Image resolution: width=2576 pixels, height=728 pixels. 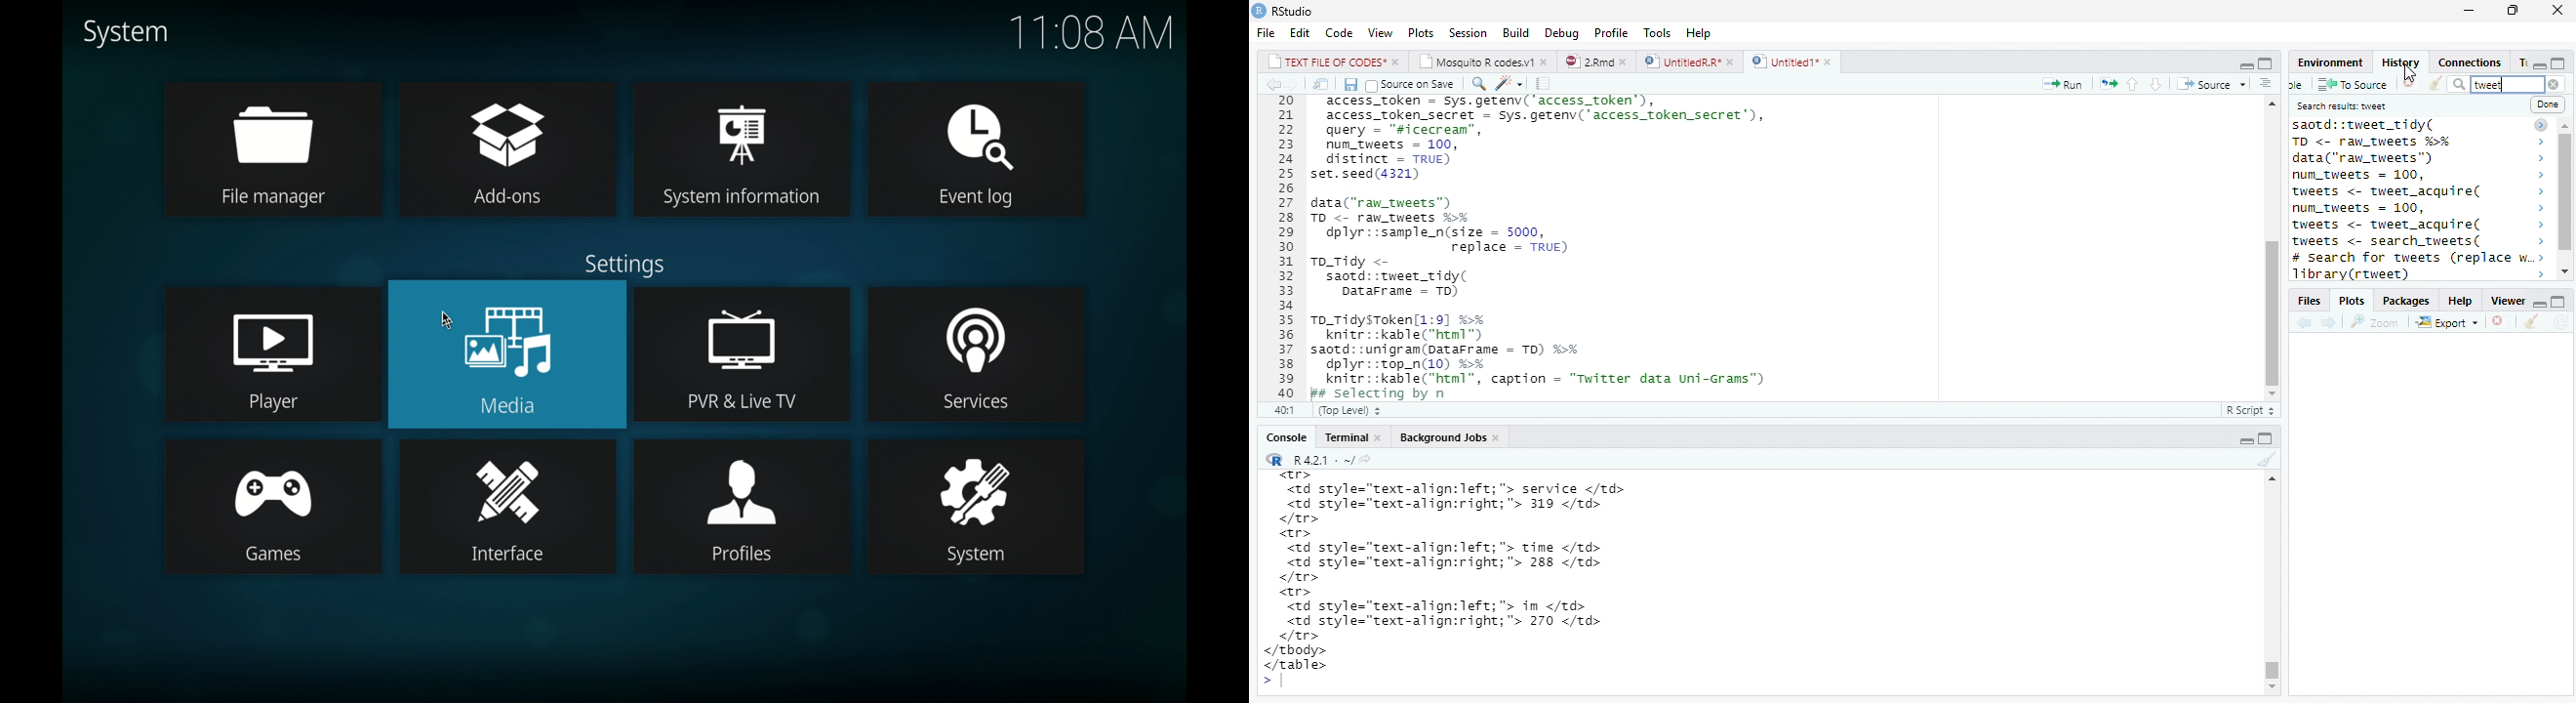 I want to click on close, so click(x=2560, y=12).